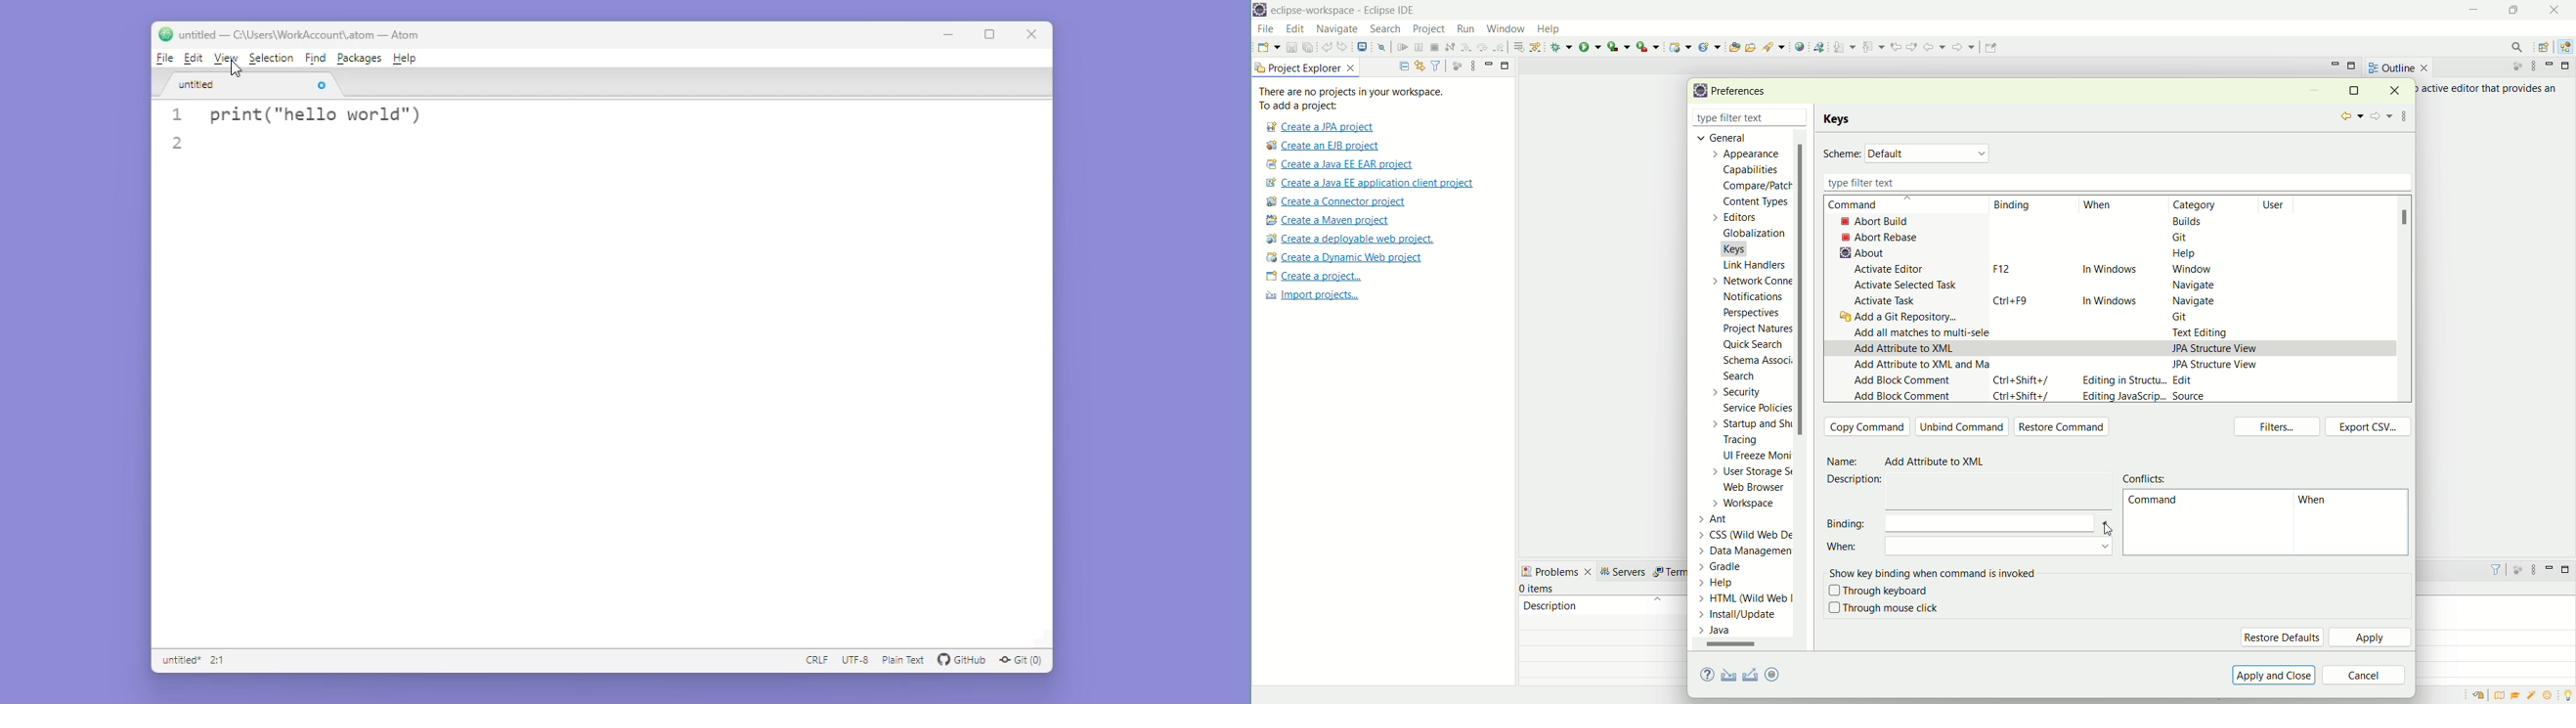  I want to click on disconnect, so click(1449, 48).